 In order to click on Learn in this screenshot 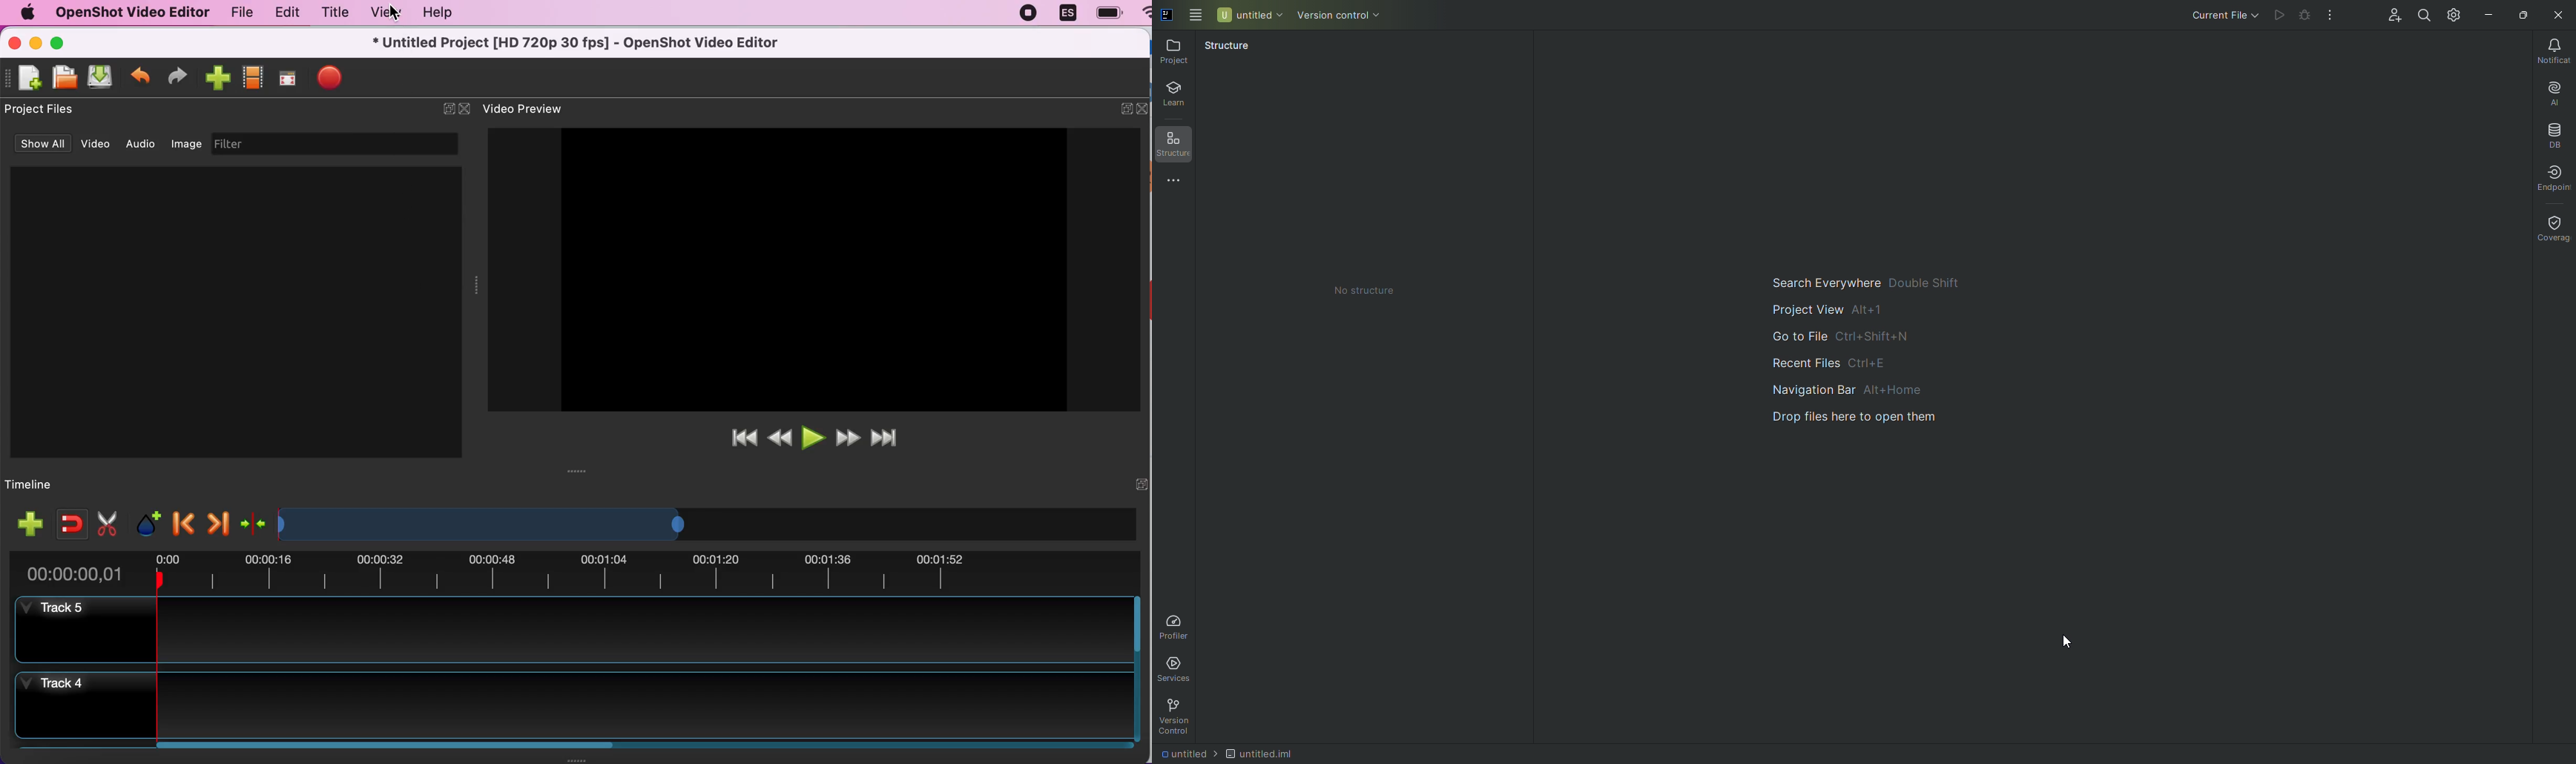, I will do `click(1177, 95)`.